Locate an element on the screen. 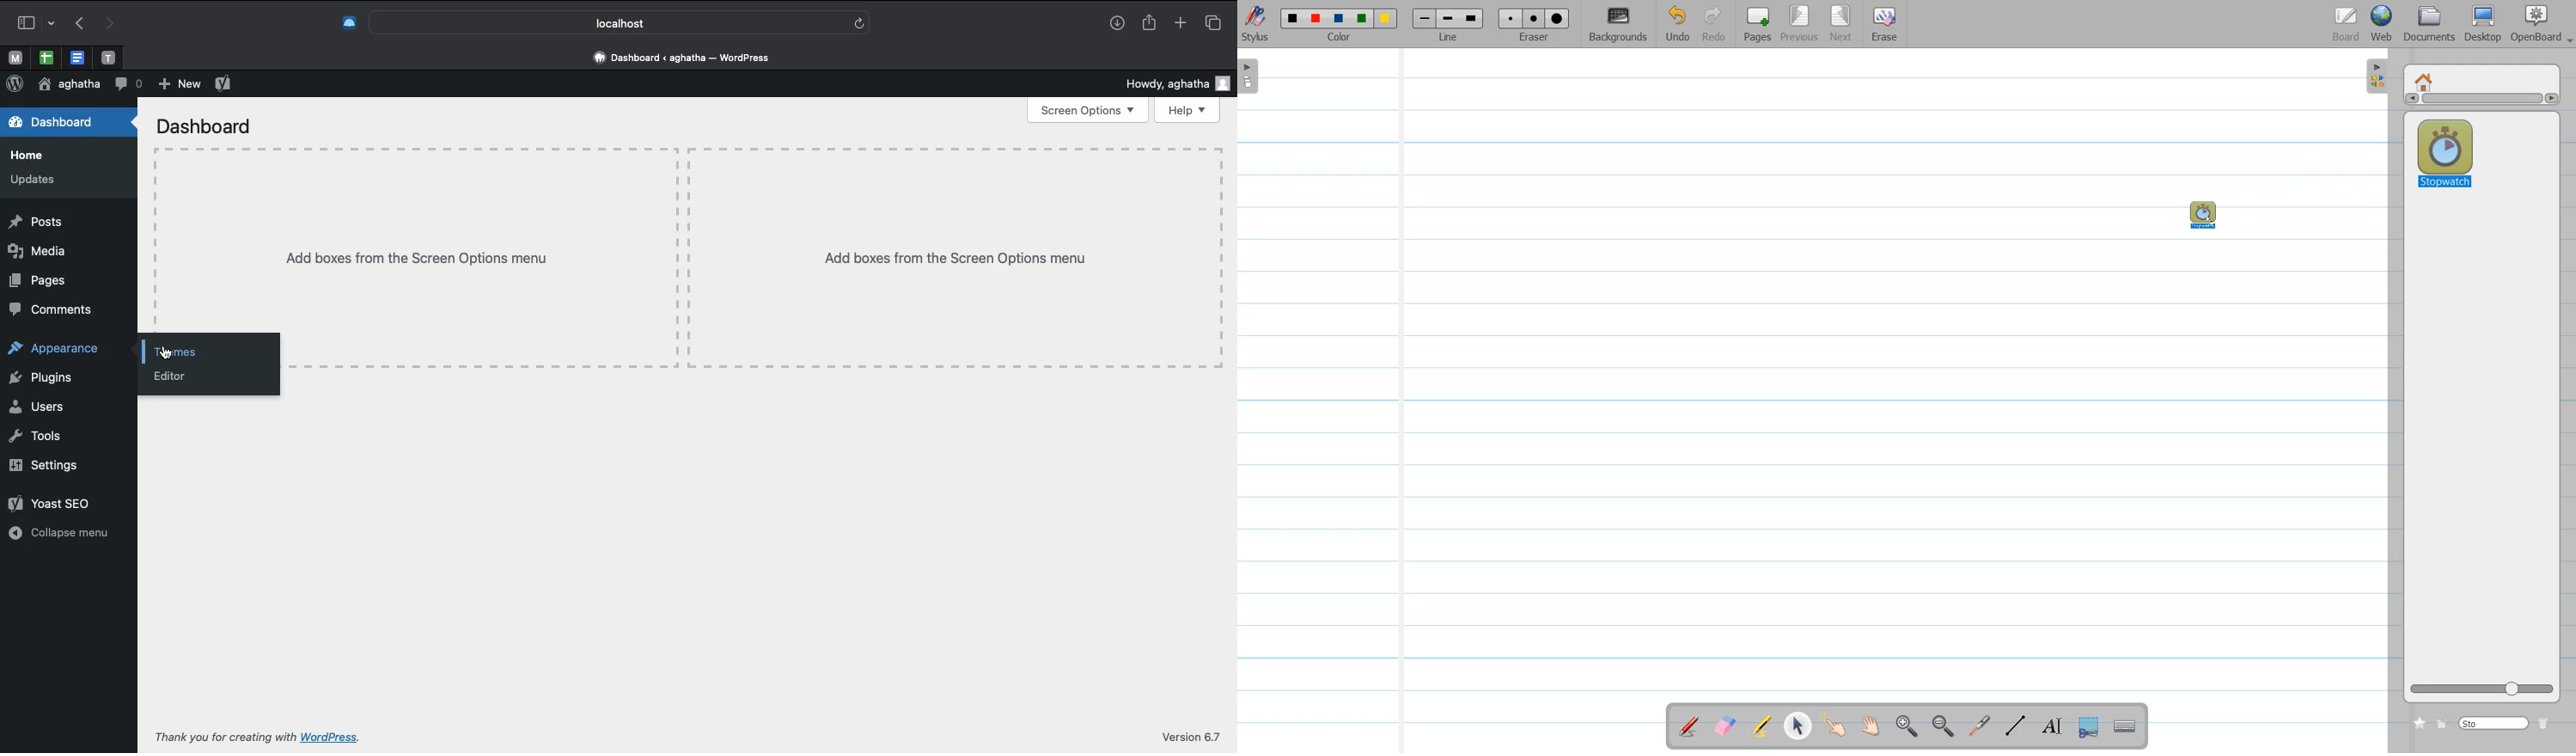  Version 6.7 is located at coordinates (1193, 738).